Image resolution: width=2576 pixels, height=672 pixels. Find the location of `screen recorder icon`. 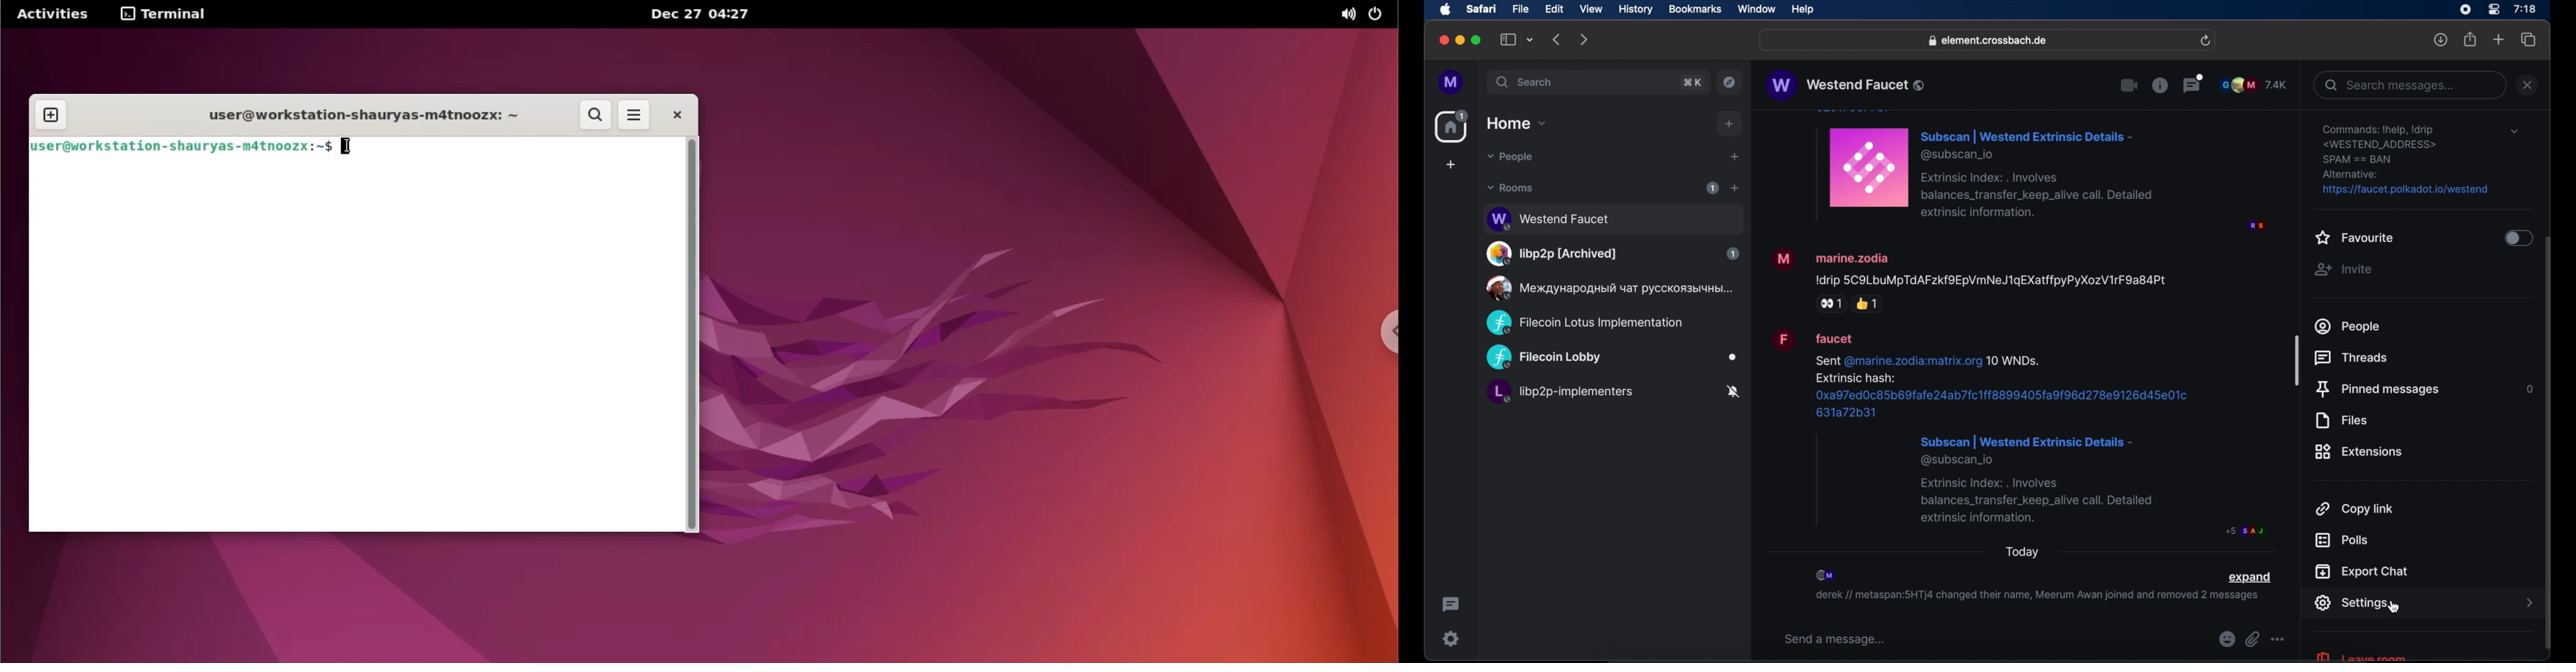

screen recorder icon is located at coordinates (2465, 10).